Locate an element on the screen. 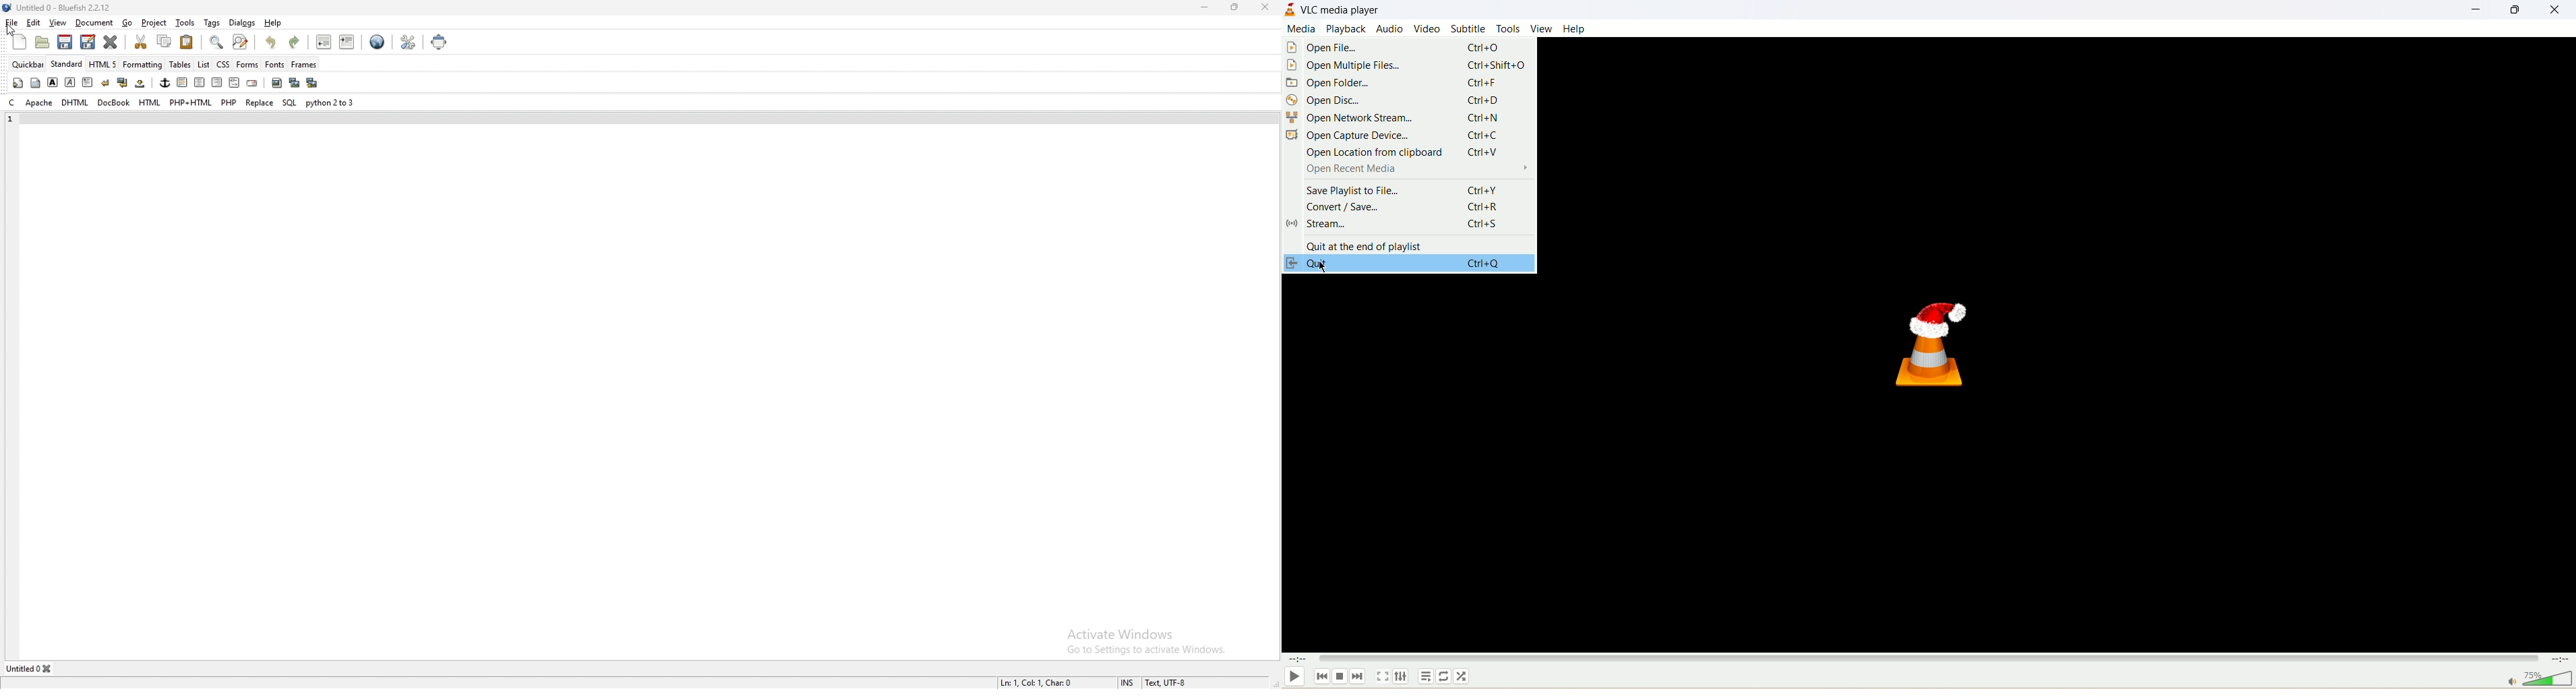 This screenshot has height=700, width=2576. anchor is located at coordinates (165, 83).